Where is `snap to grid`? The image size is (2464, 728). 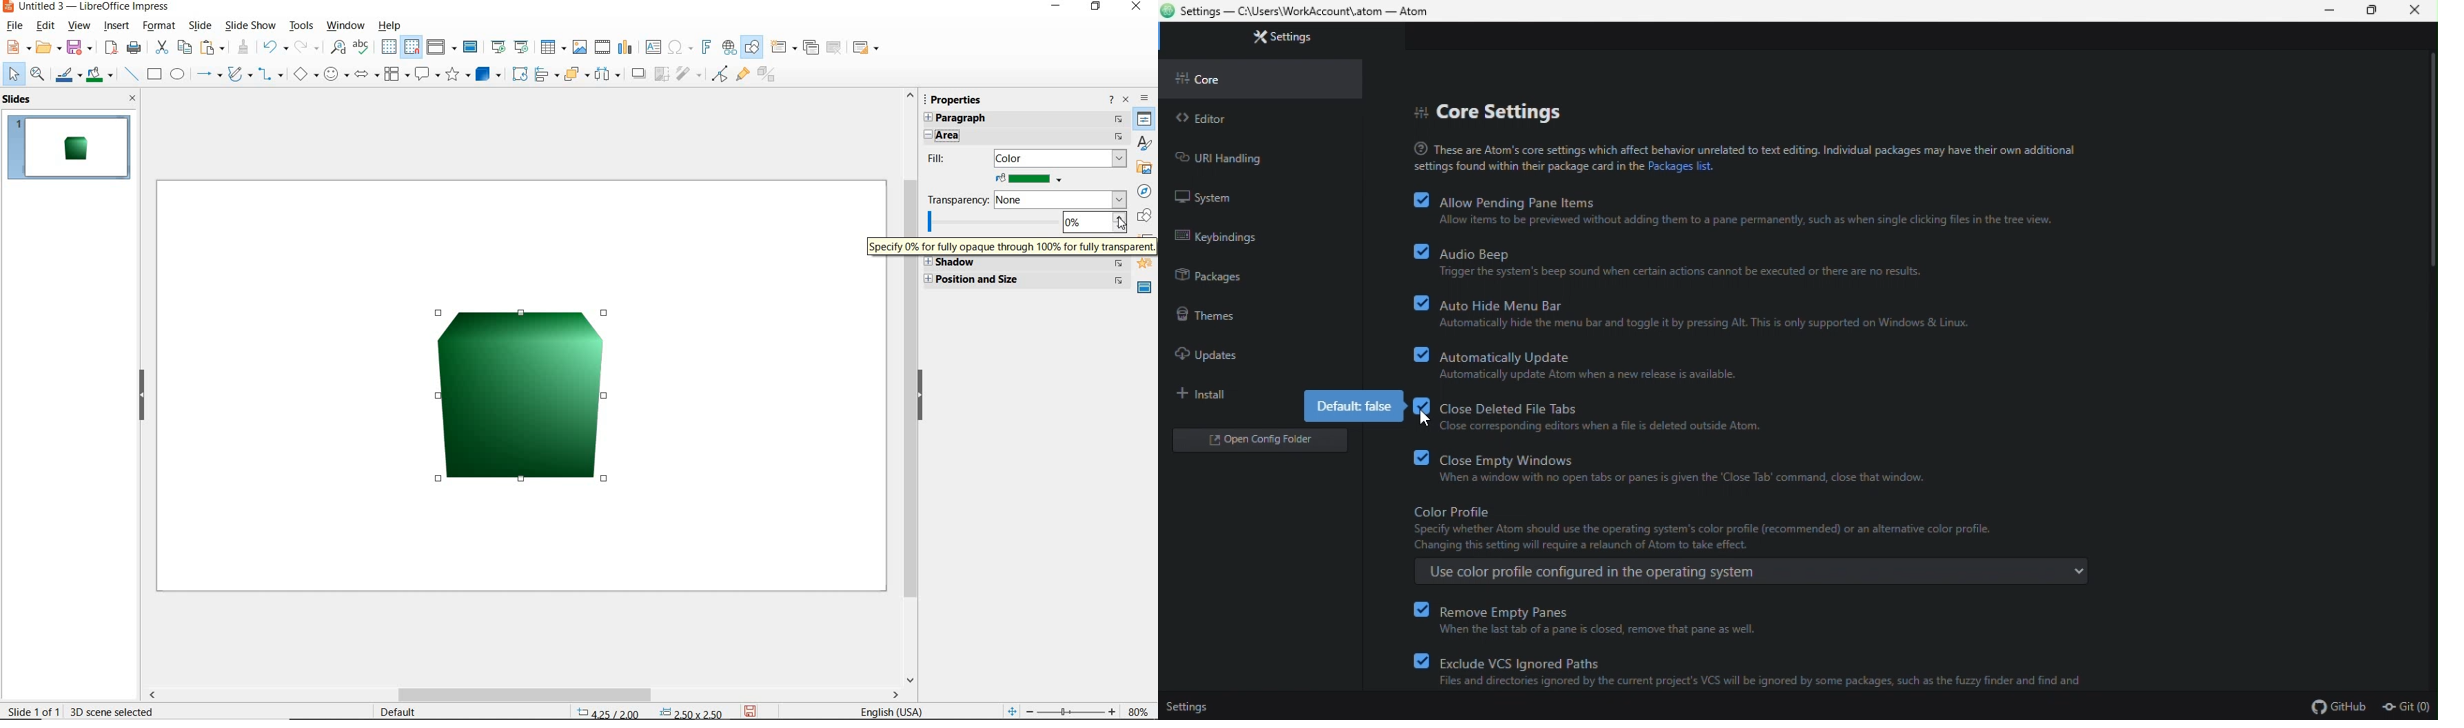 snap to grid is located at coordinates (412, 48).